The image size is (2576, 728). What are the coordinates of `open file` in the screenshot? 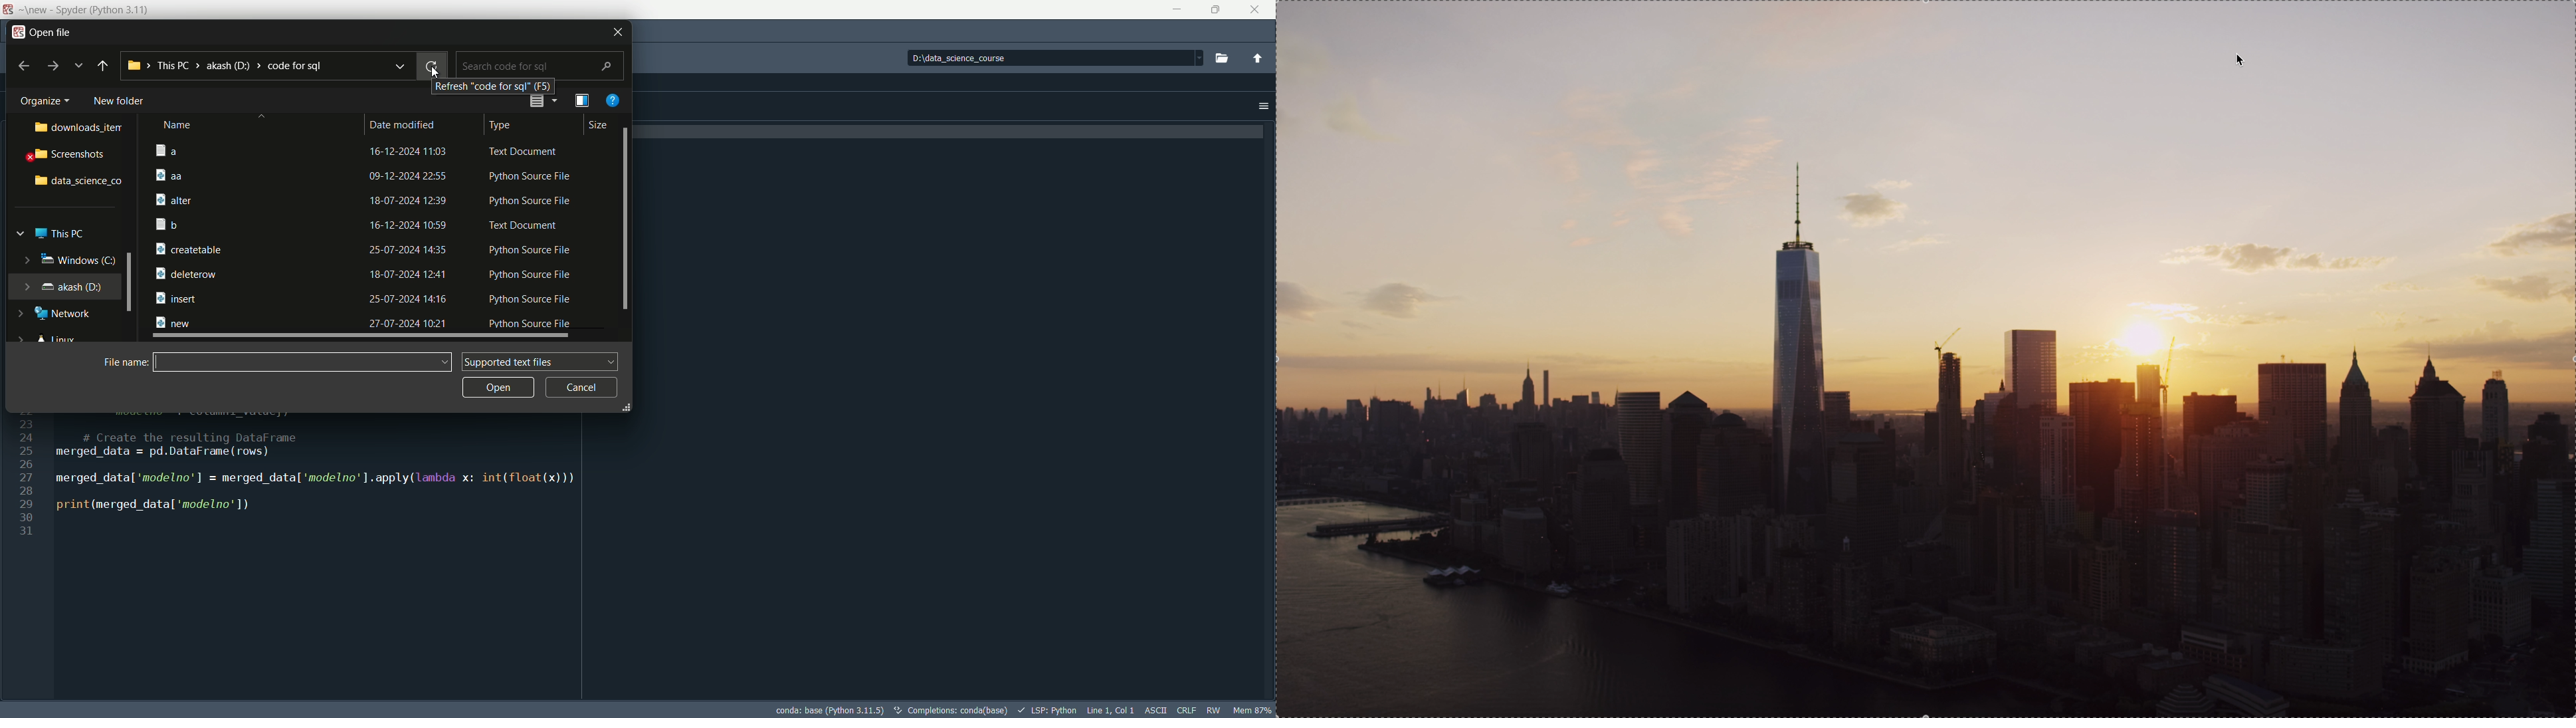 It's located at (53, 33).